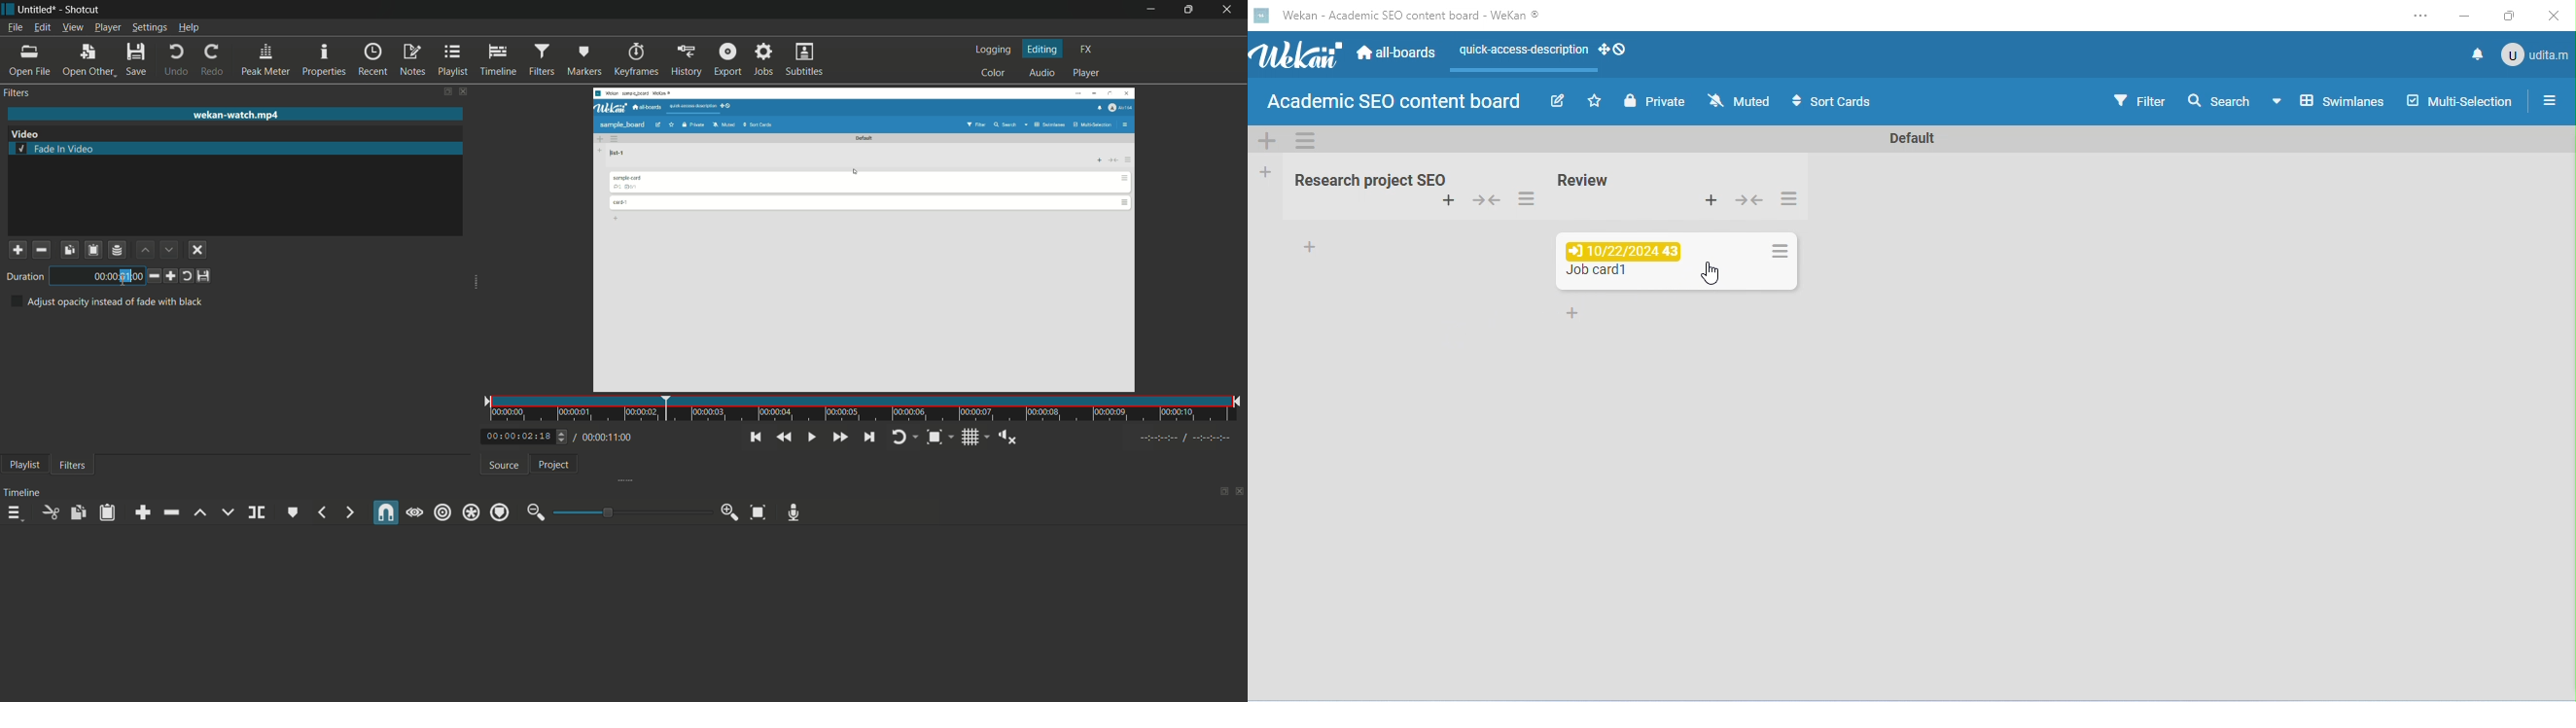 Image resolution: width=2576 pixels, height=728 pixels. I want to click on edit menu, so click(44, 28).